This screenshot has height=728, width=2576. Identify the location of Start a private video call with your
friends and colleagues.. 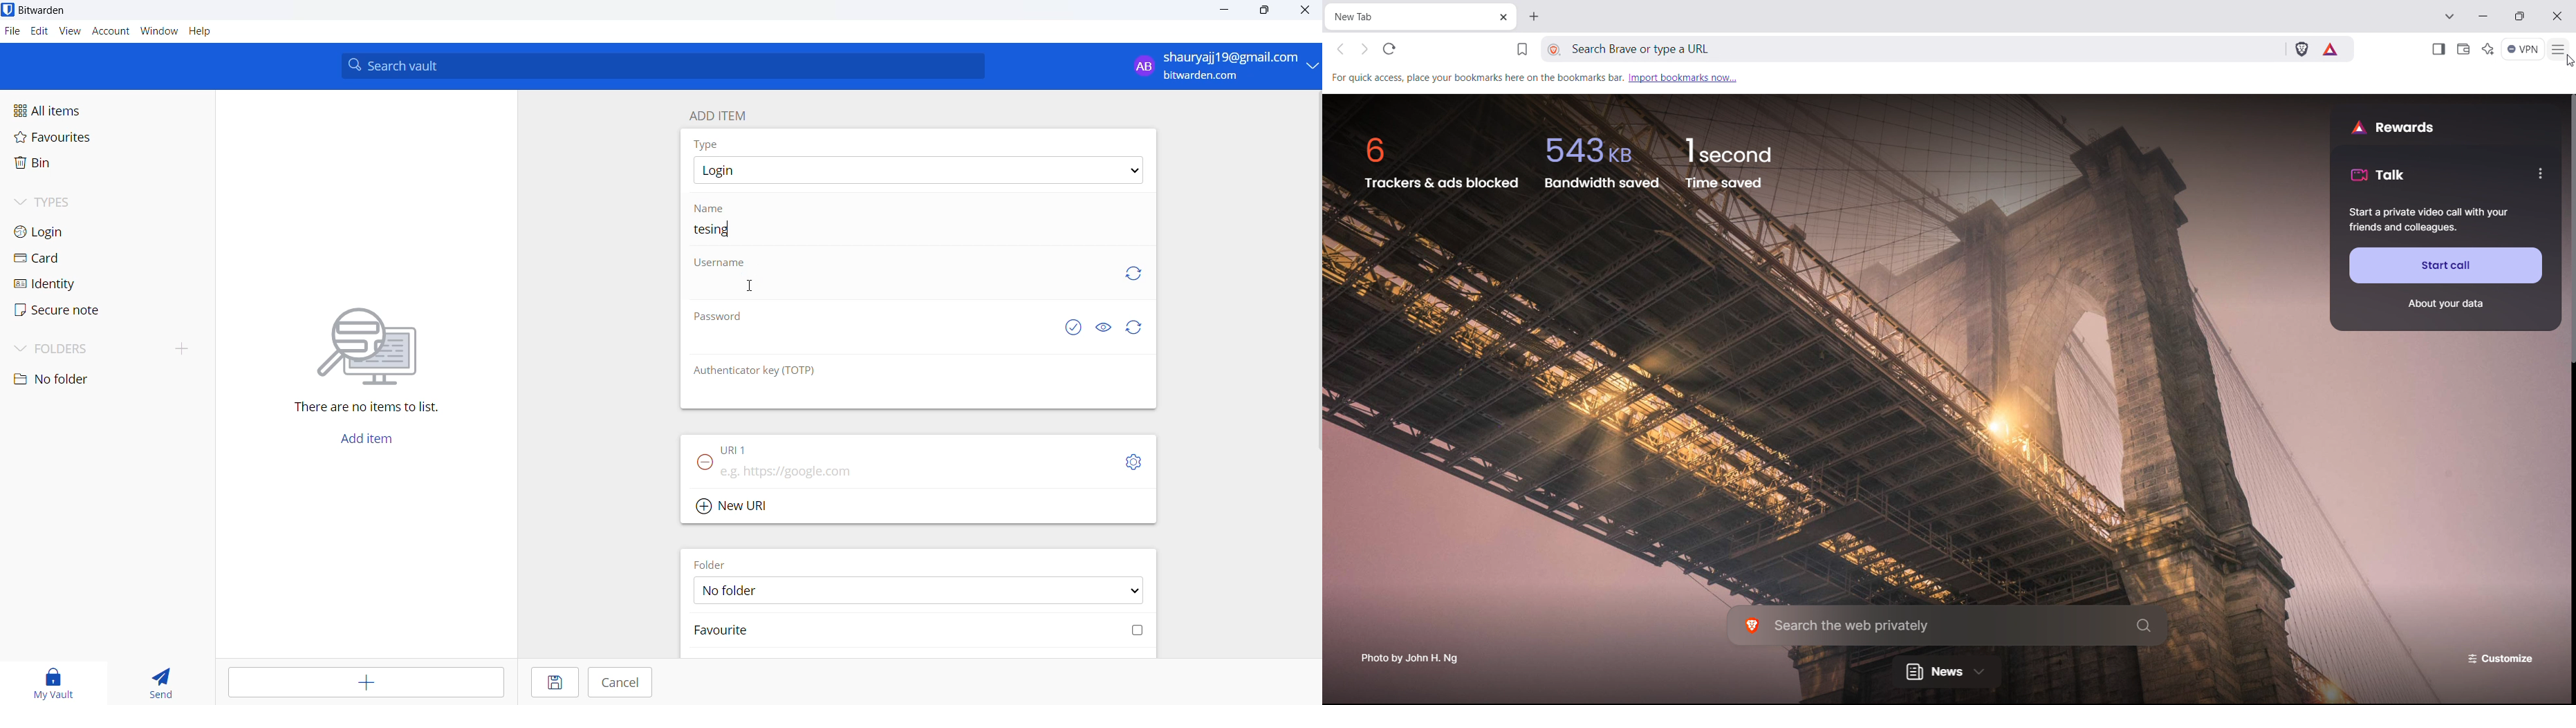
(2429, 222).